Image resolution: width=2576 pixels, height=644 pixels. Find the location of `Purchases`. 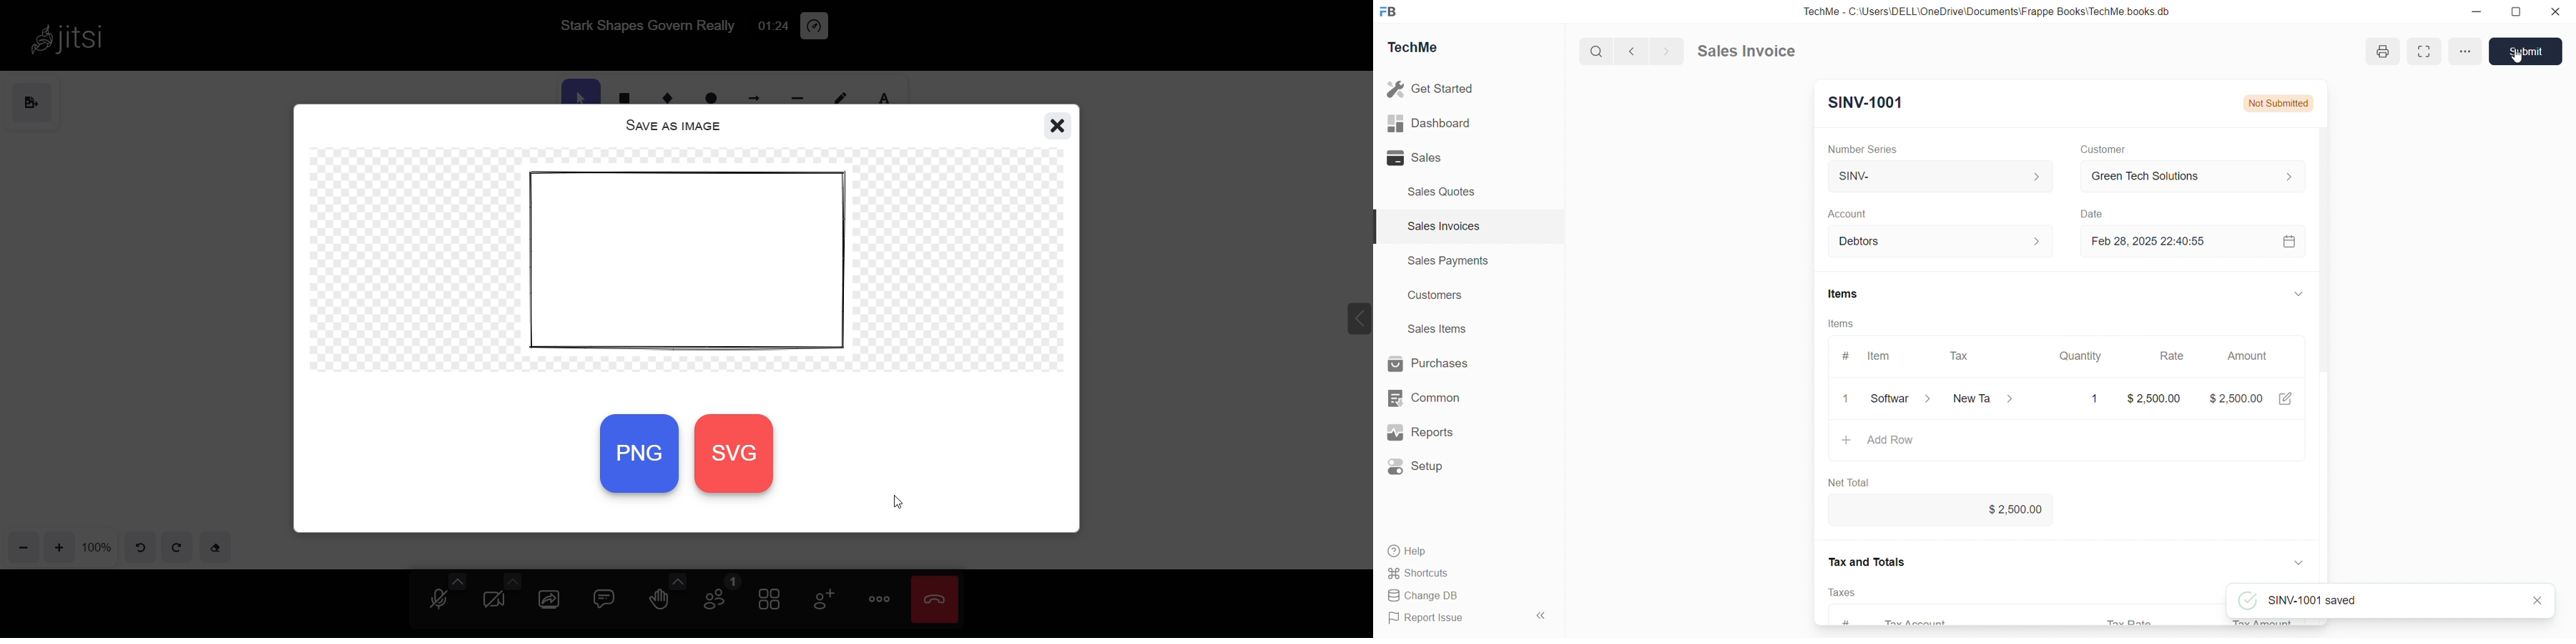

Purchases is located at coordinates (1428, 363).